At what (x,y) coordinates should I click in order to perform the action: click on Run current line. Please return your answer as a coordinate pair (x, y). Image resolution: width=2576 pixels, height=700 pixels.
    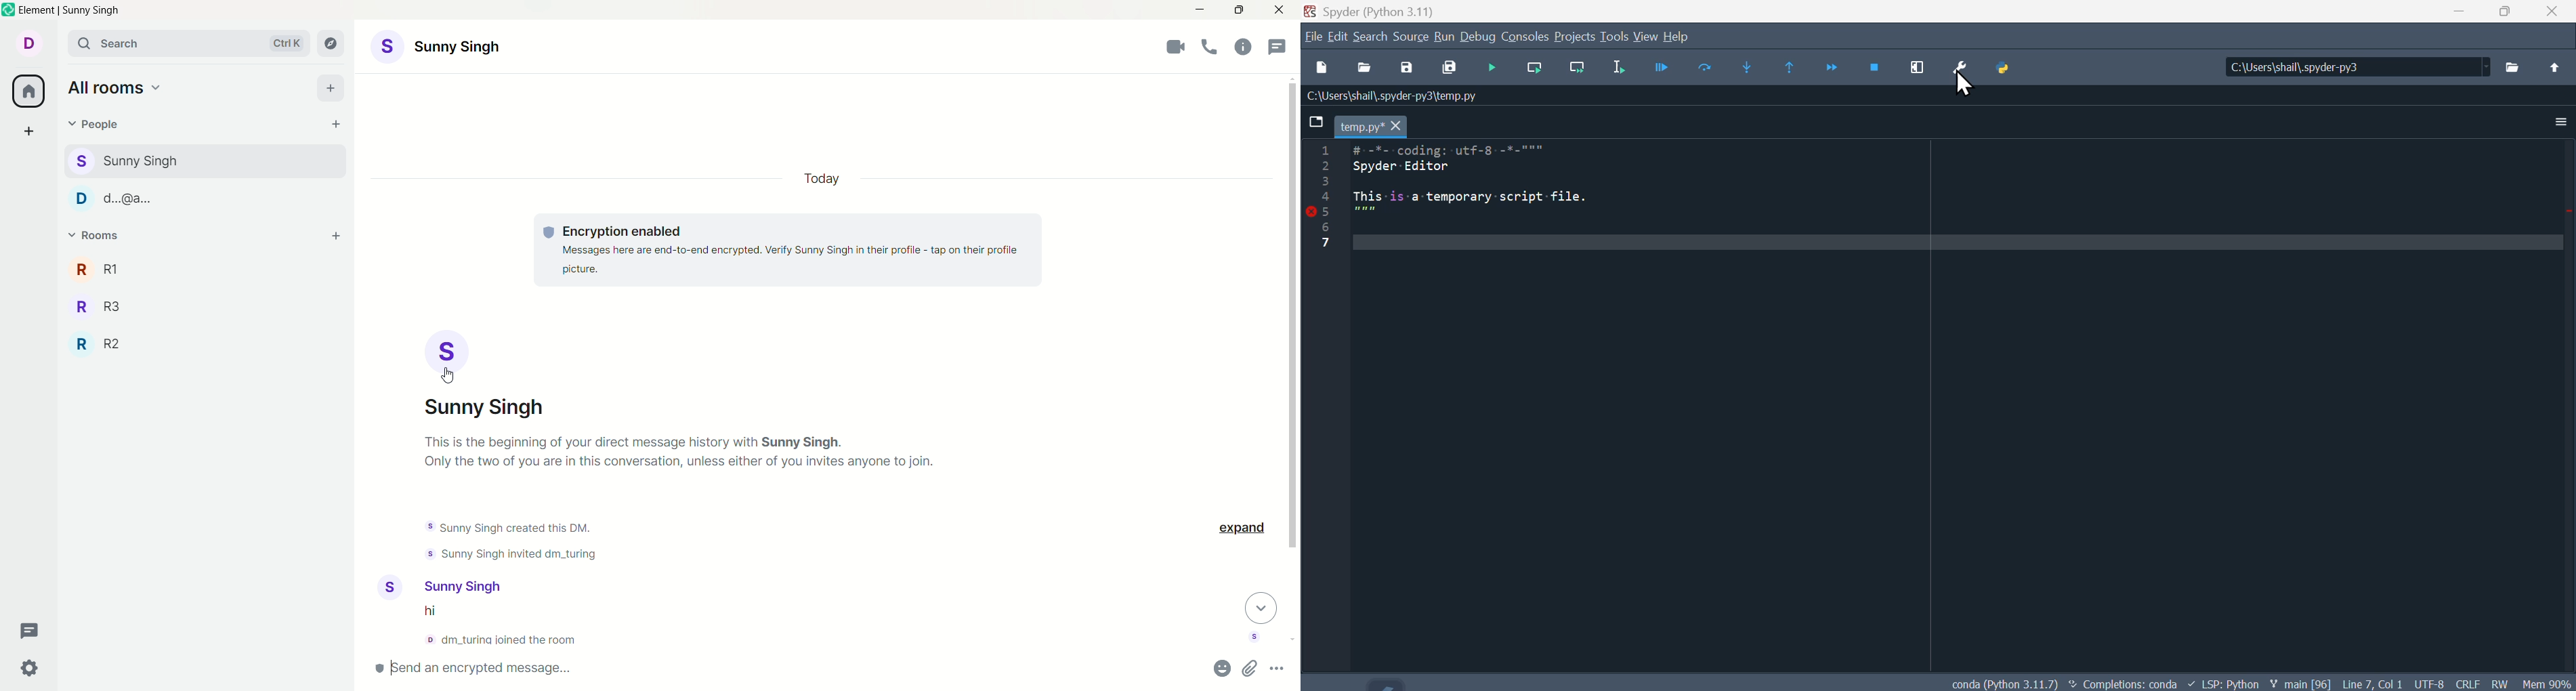
    Looking at the image, I should click on (1538, 68).